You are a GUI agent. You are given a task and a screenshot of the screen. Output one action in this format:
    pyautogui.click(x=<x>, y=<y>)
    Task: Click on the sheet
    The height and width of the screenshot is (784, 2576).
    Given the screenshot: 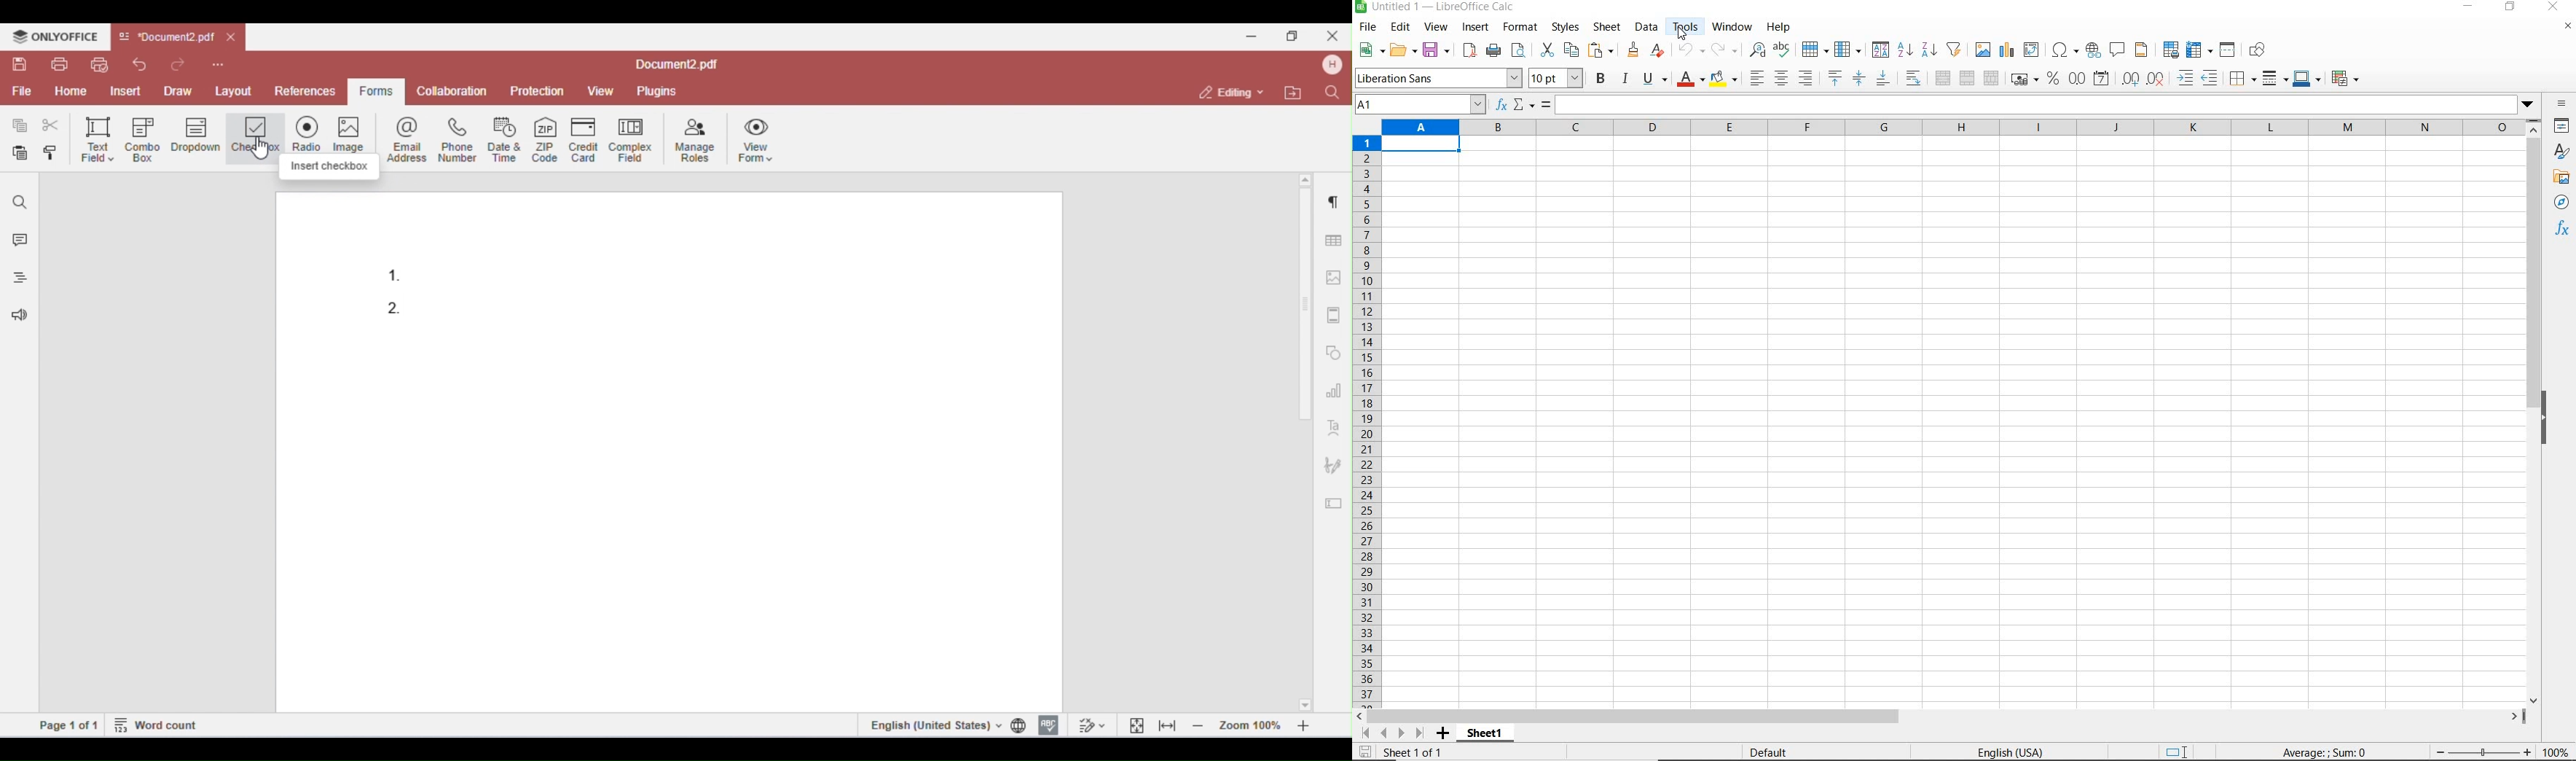 What is the action you would take?
    pyautogui.click(x=1607, y=26)
    